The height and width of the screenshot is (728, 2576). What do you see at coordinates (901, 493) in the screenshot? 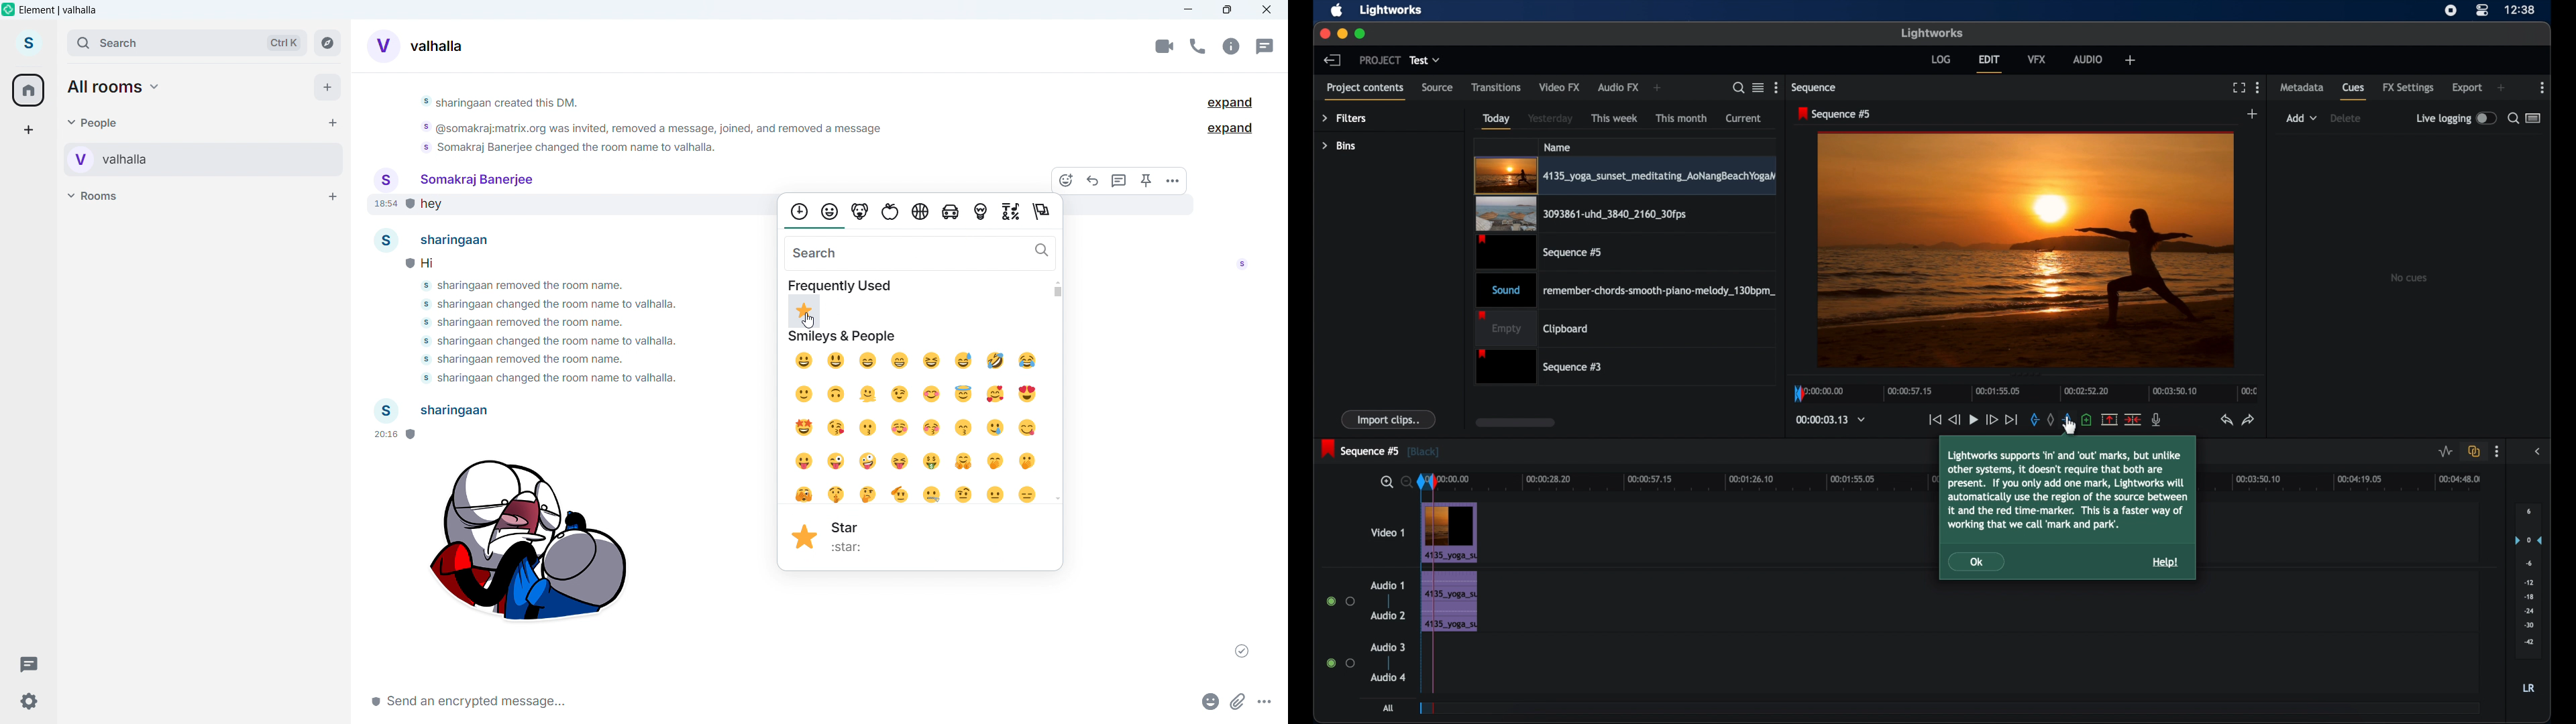
I see `saluting face` at bounding box center [901, 493].